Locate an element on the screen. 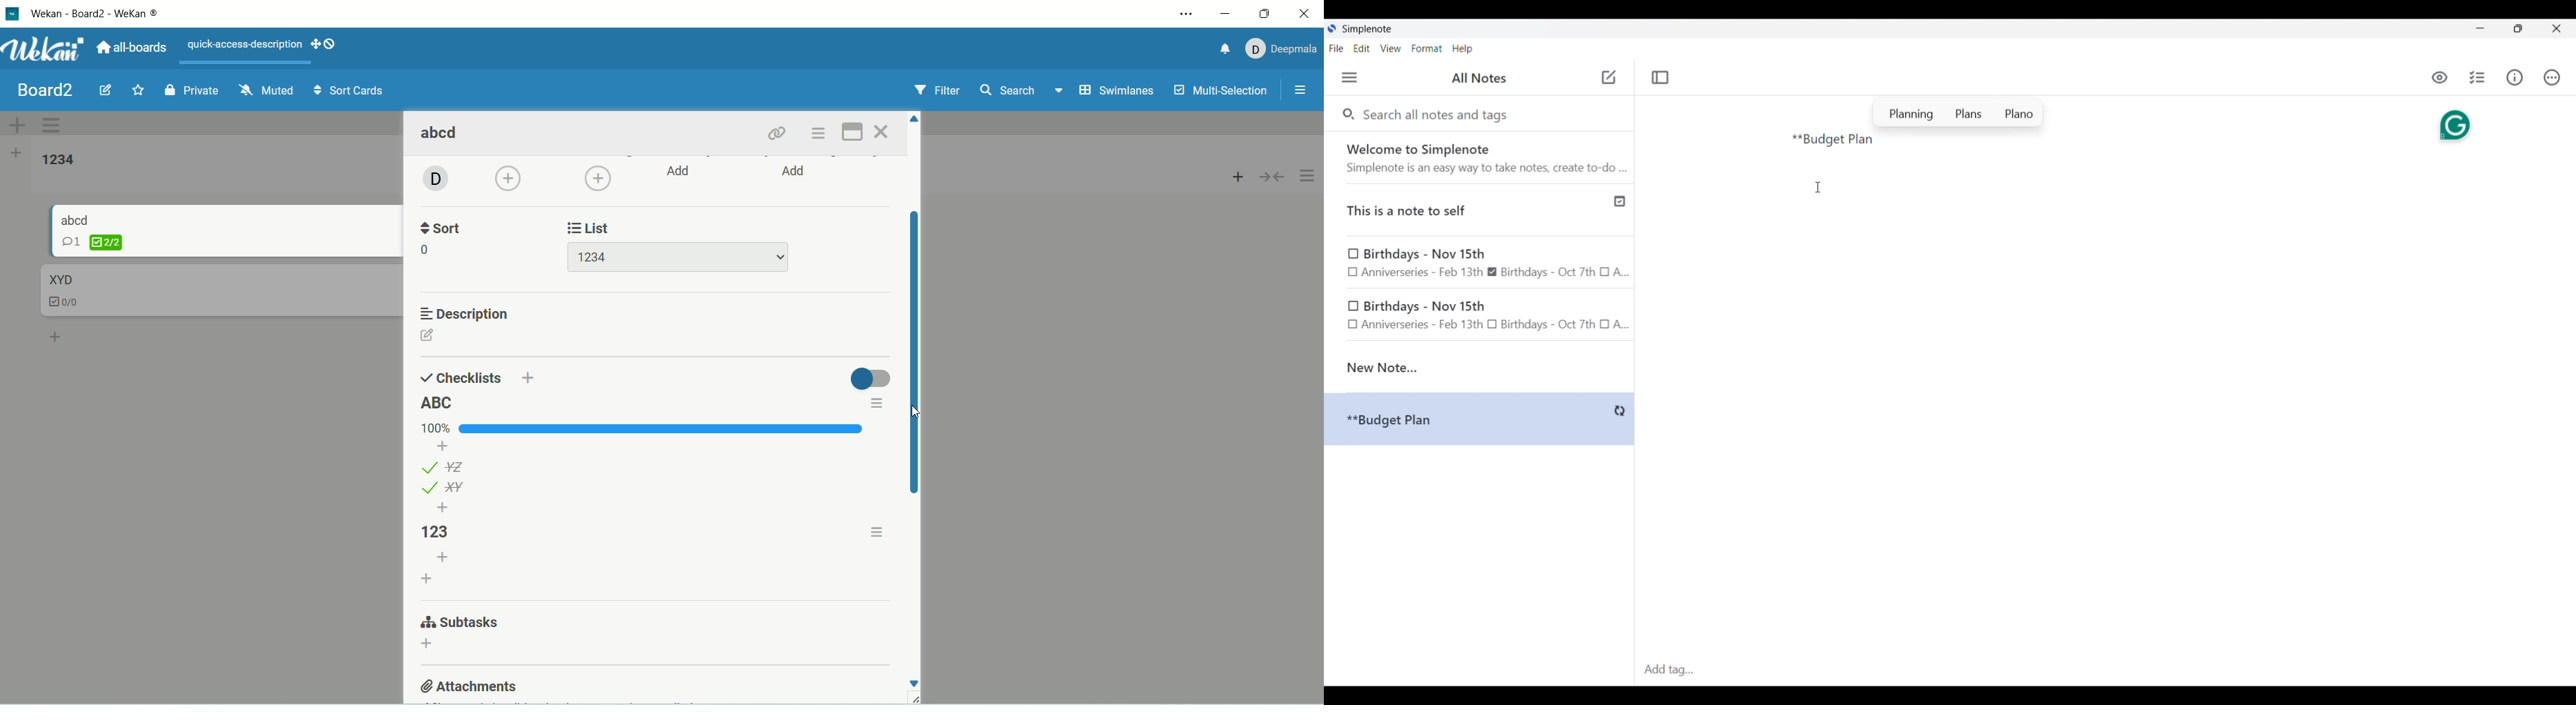 The width and height of the screenshot is (2576, 728). maximize is located at coordinates (851, 133).